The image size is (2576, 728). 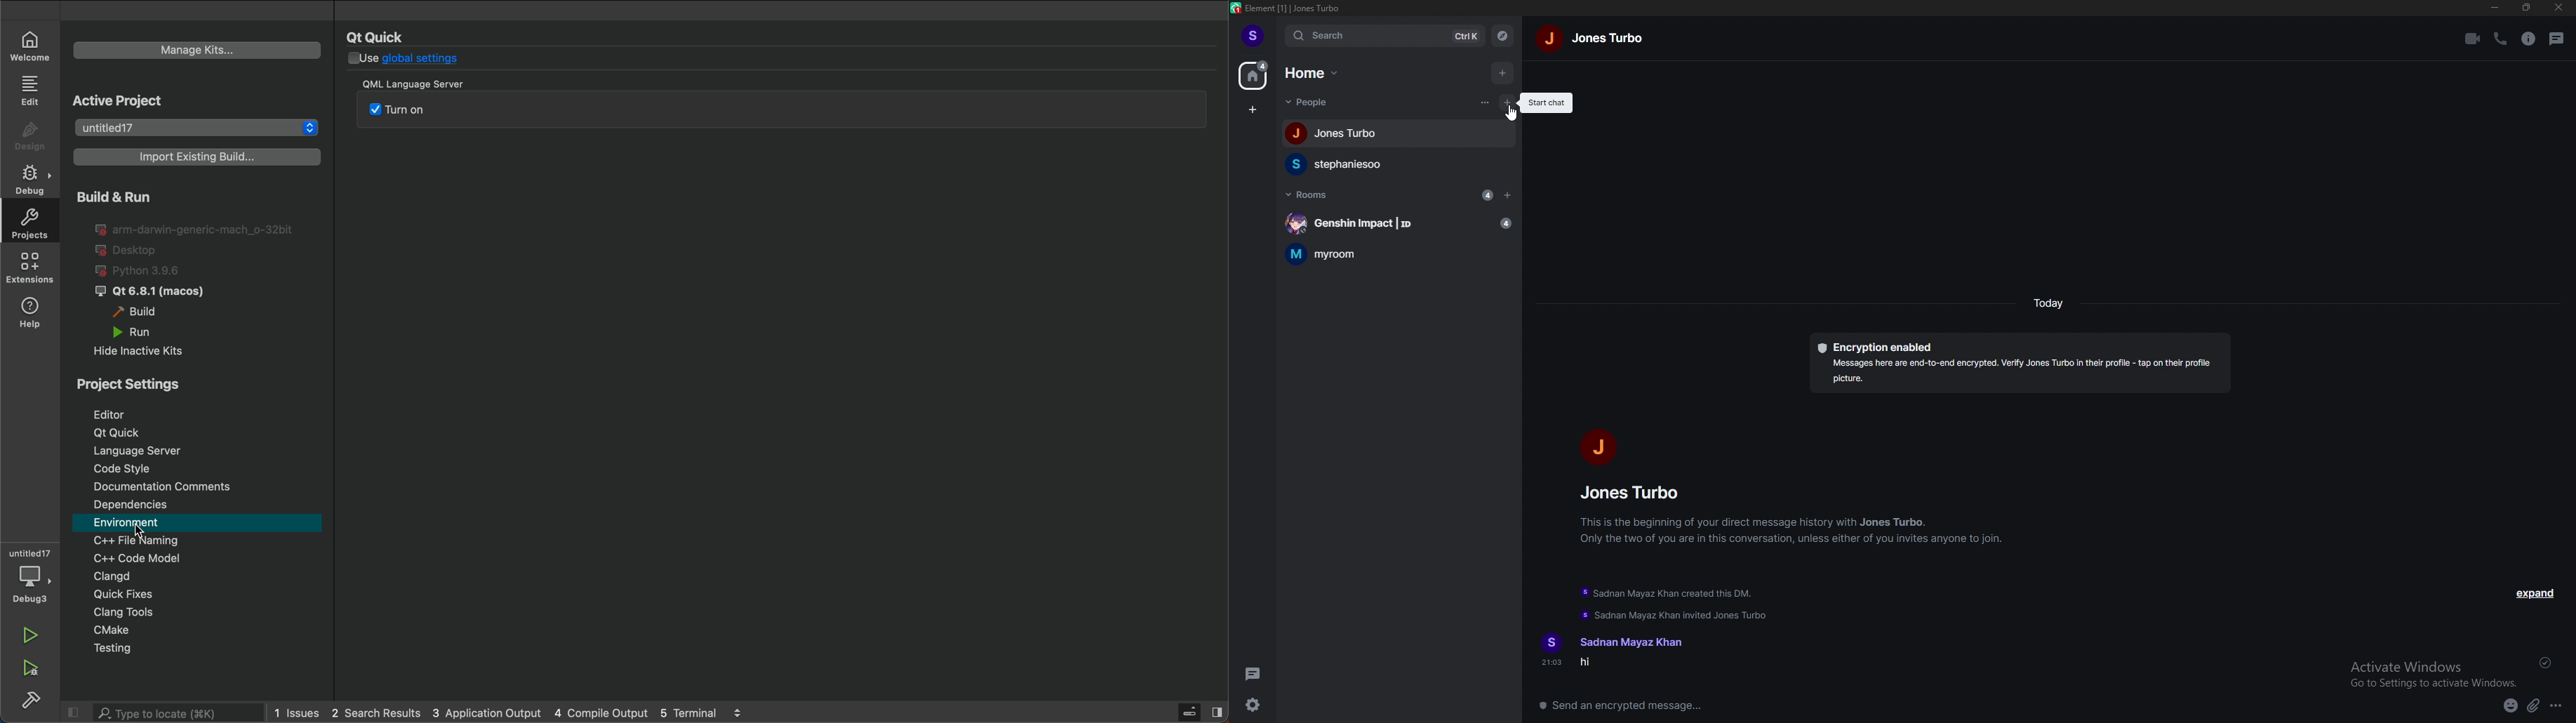 I want to click on environment, so click(x=198, y=522).